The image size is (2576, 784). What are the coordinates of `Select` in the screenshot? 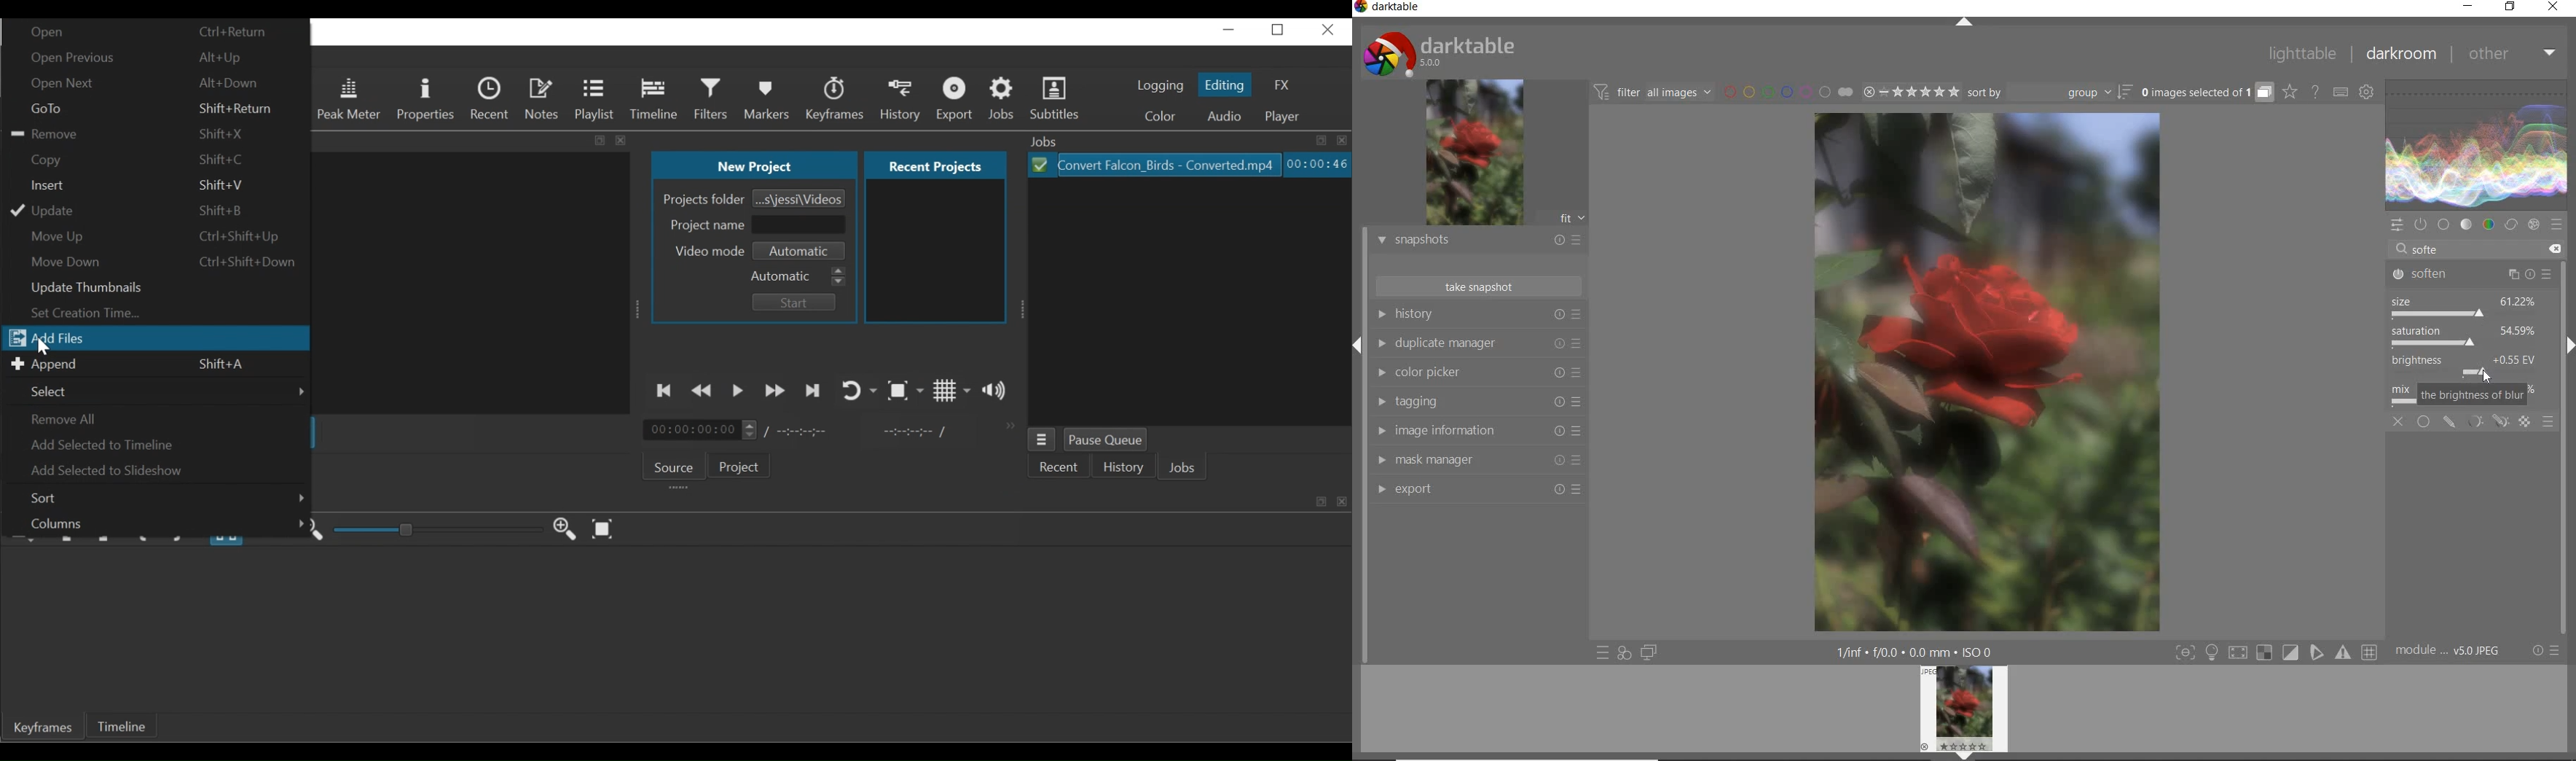 It's located at (167, 391).